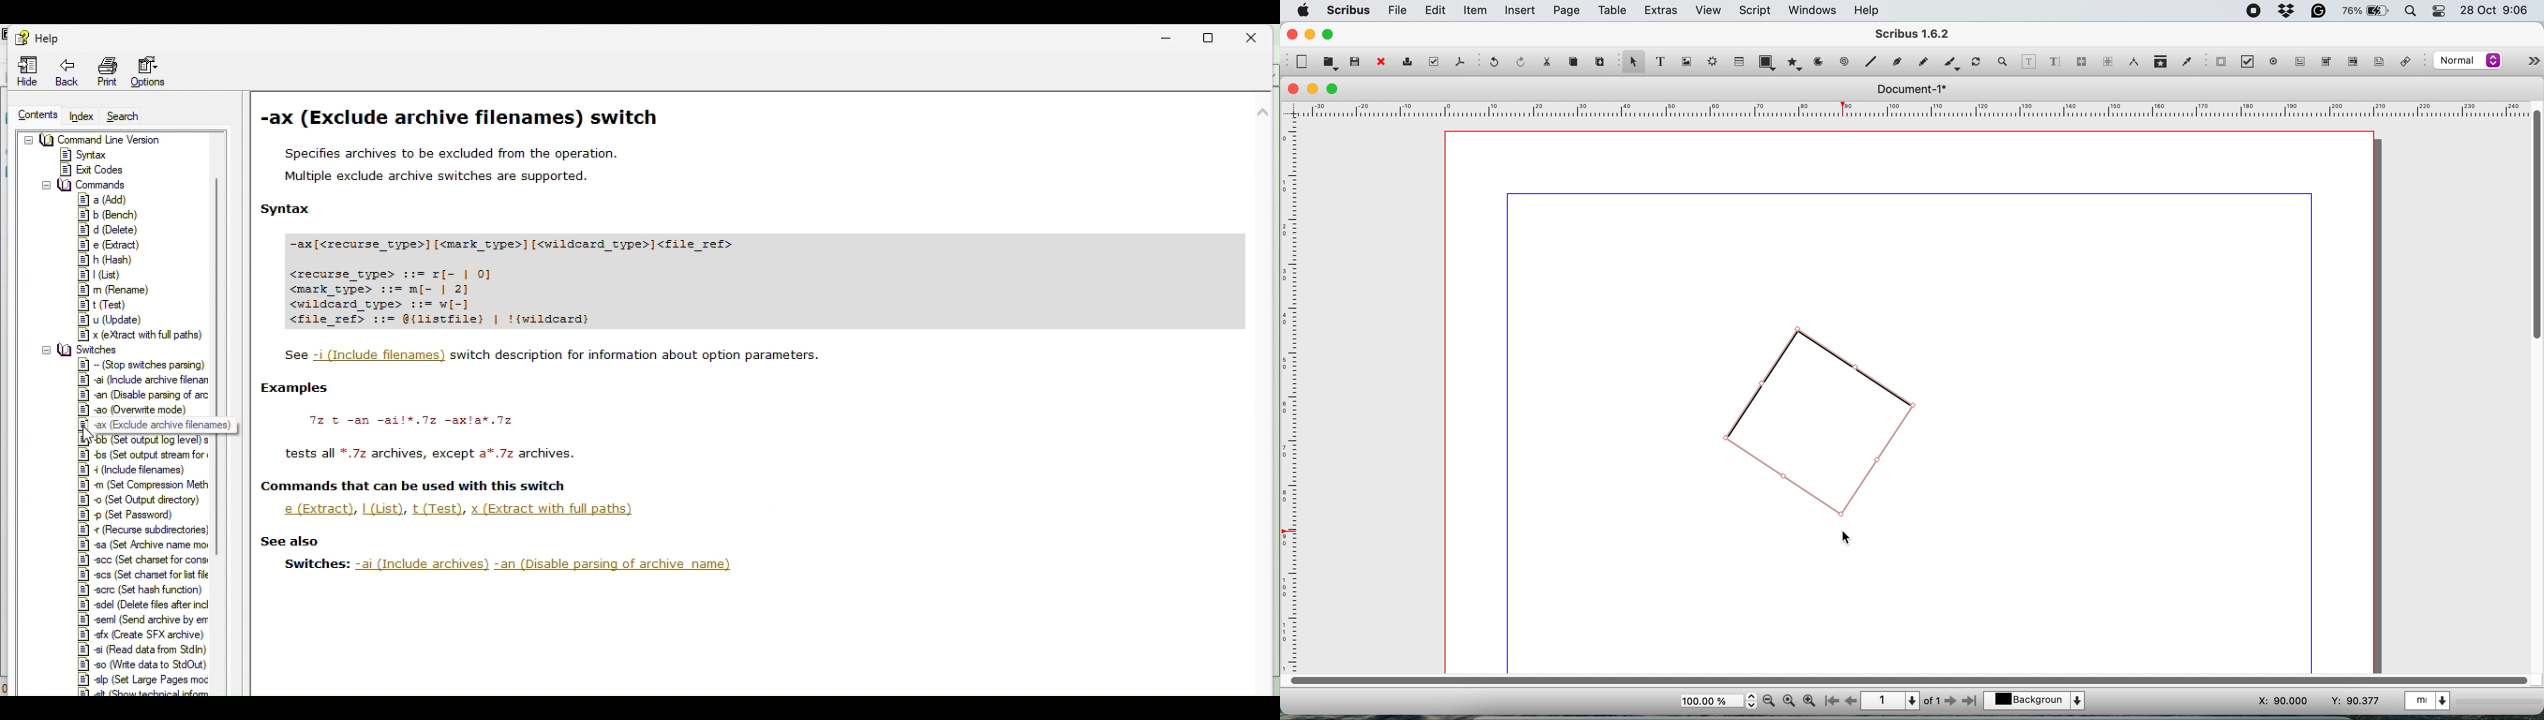  I want to click on vertical scale, so click(1293, 393).